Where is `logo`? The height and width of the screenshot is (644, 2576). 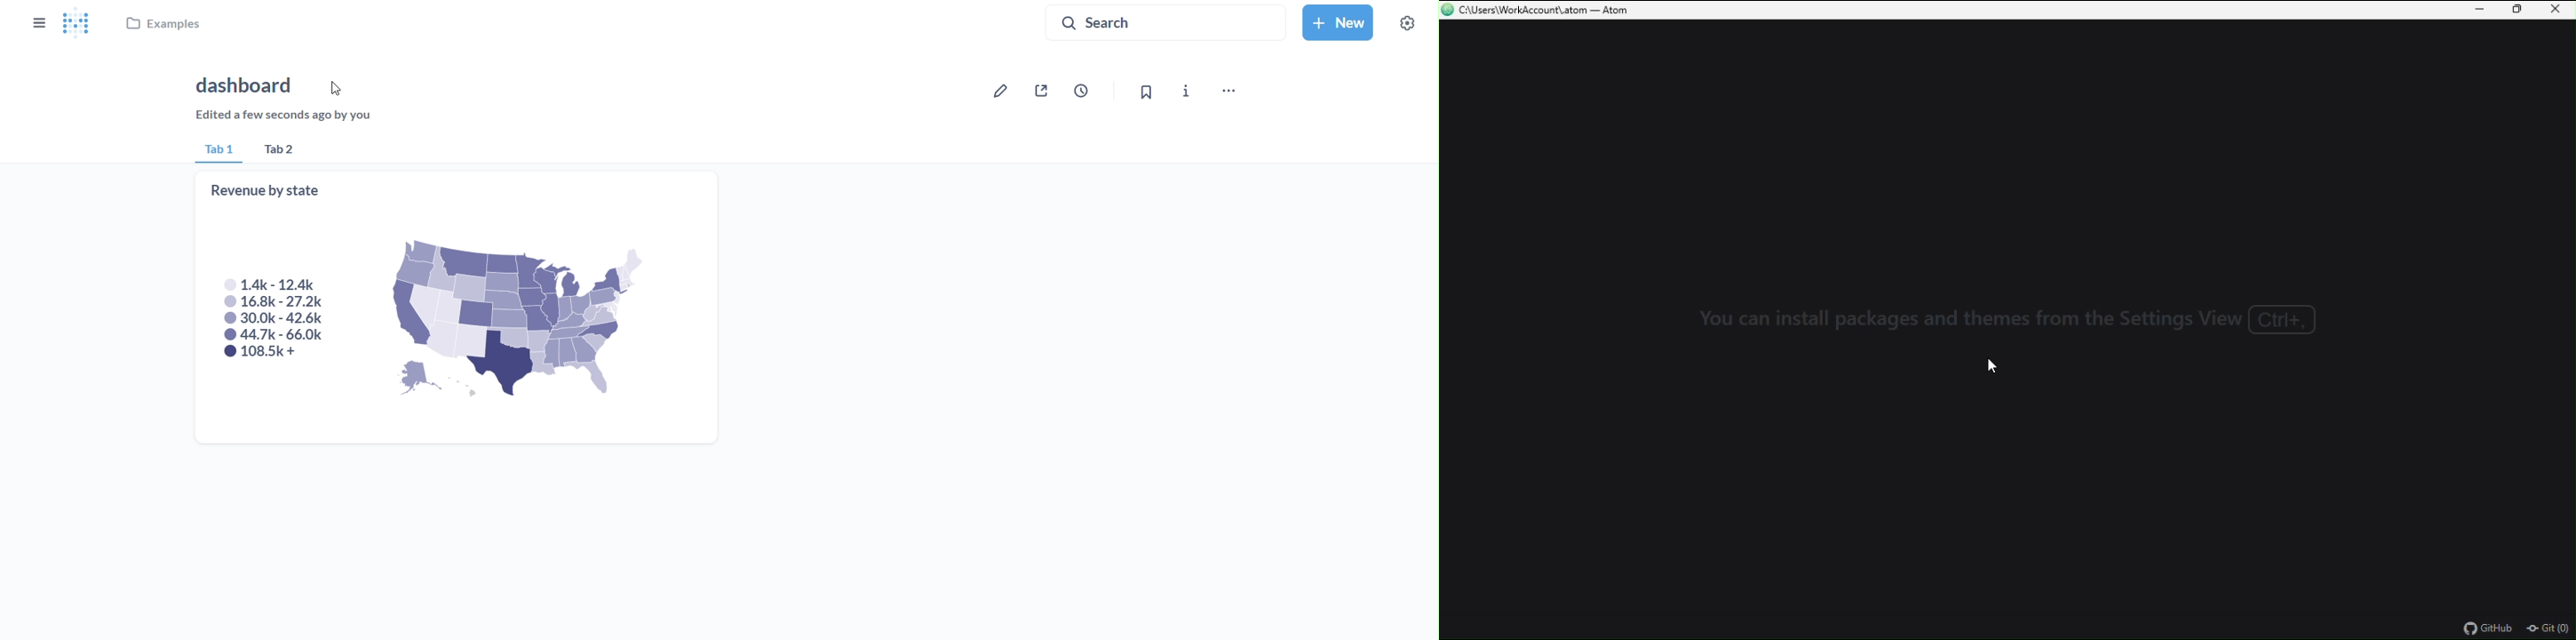
logo is located at coordinates (80, 24).